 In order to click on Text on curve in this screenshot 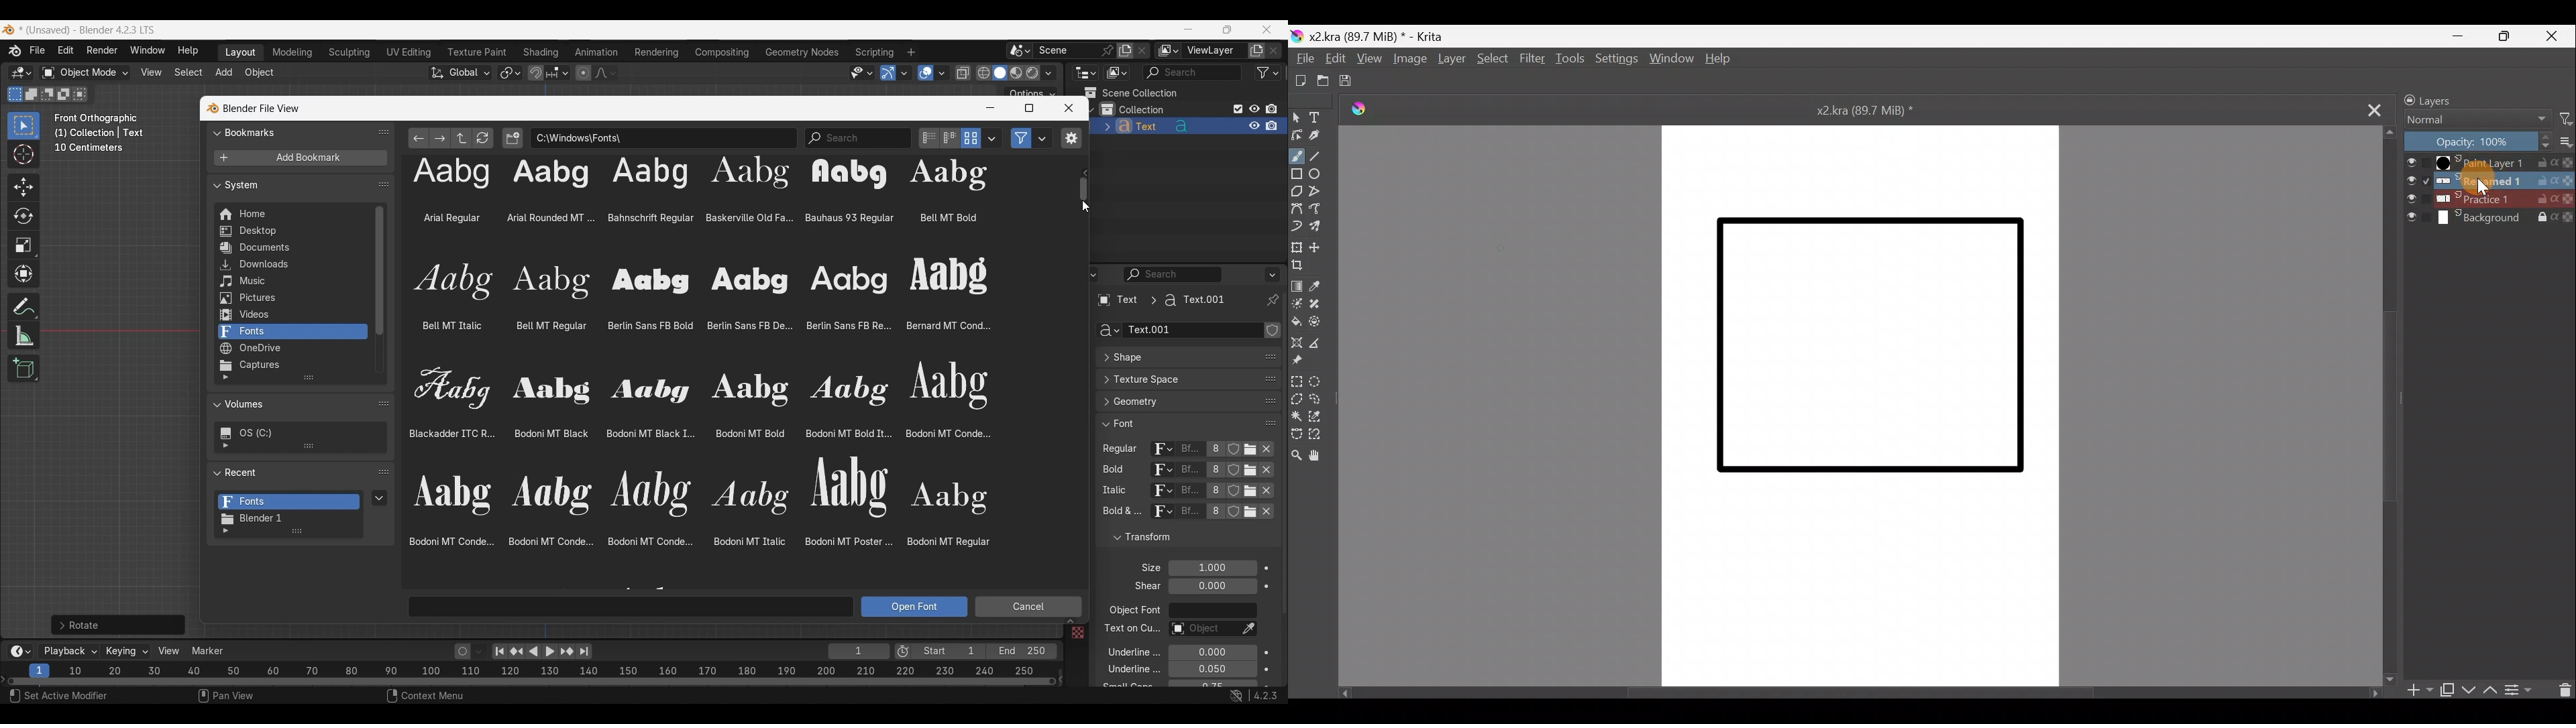, I will do `click(1202, 629)`.